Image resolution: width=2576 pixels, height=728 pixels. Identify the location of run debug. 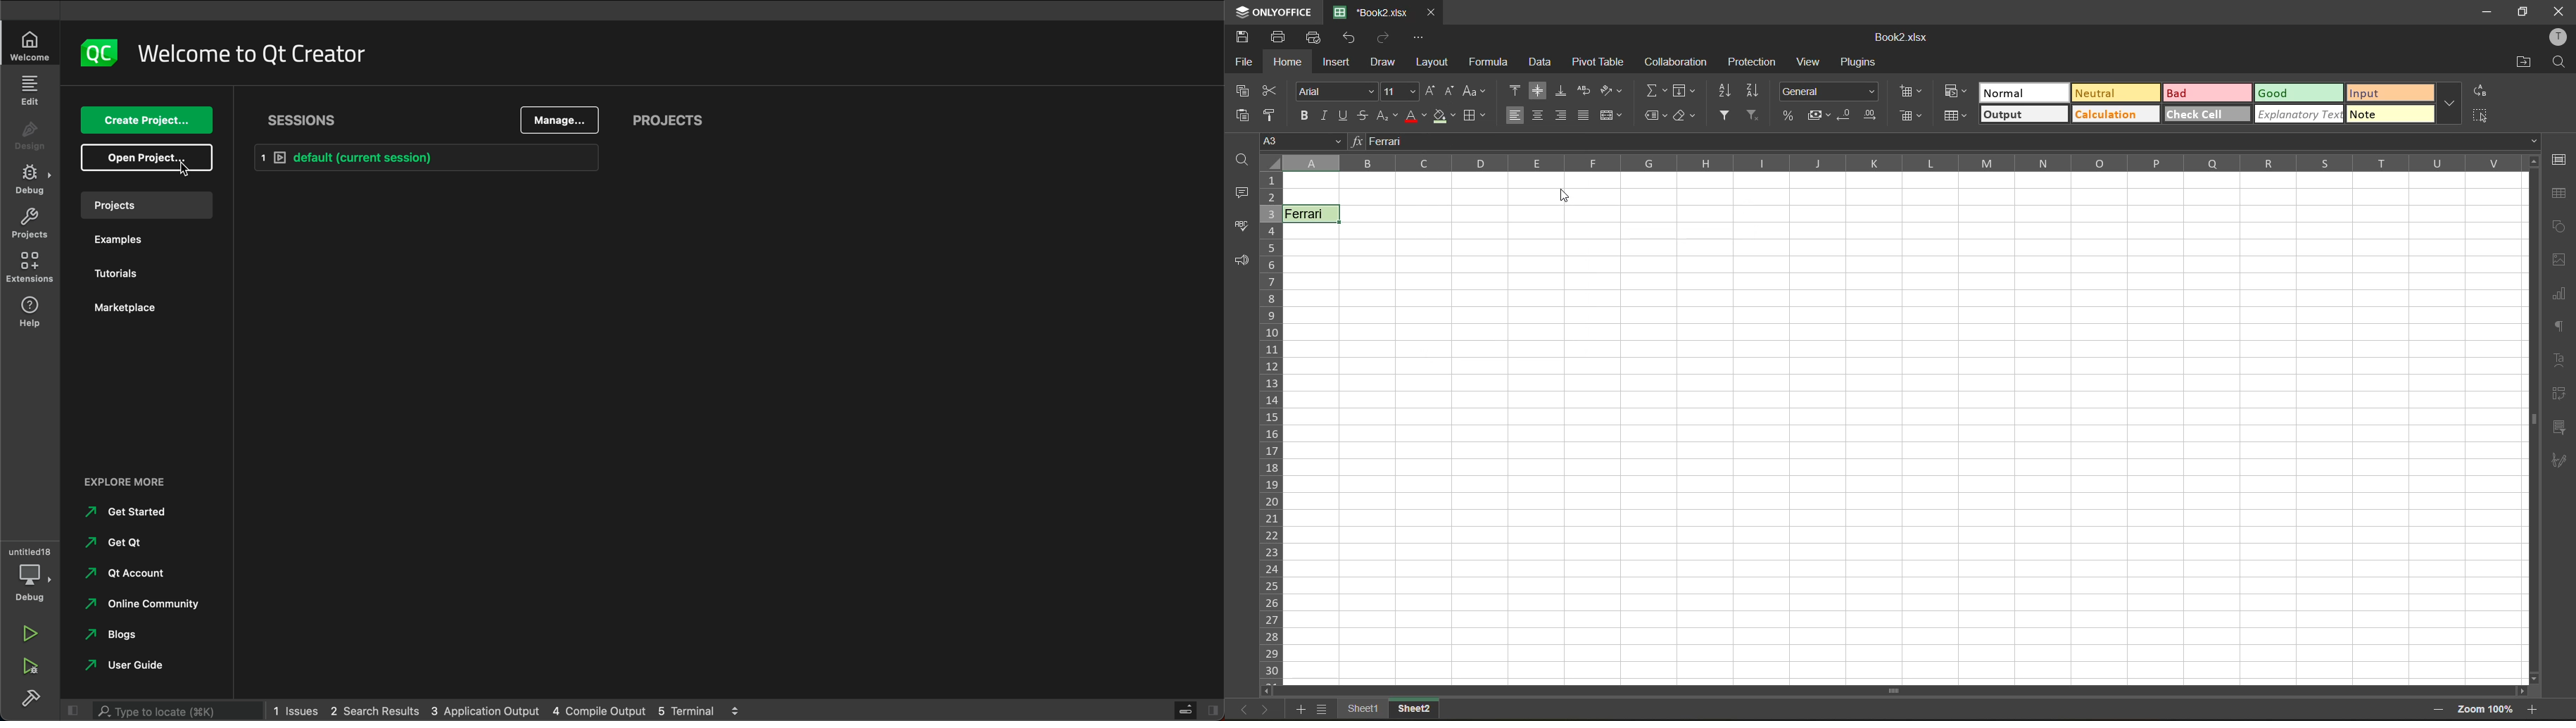
(34, 669).